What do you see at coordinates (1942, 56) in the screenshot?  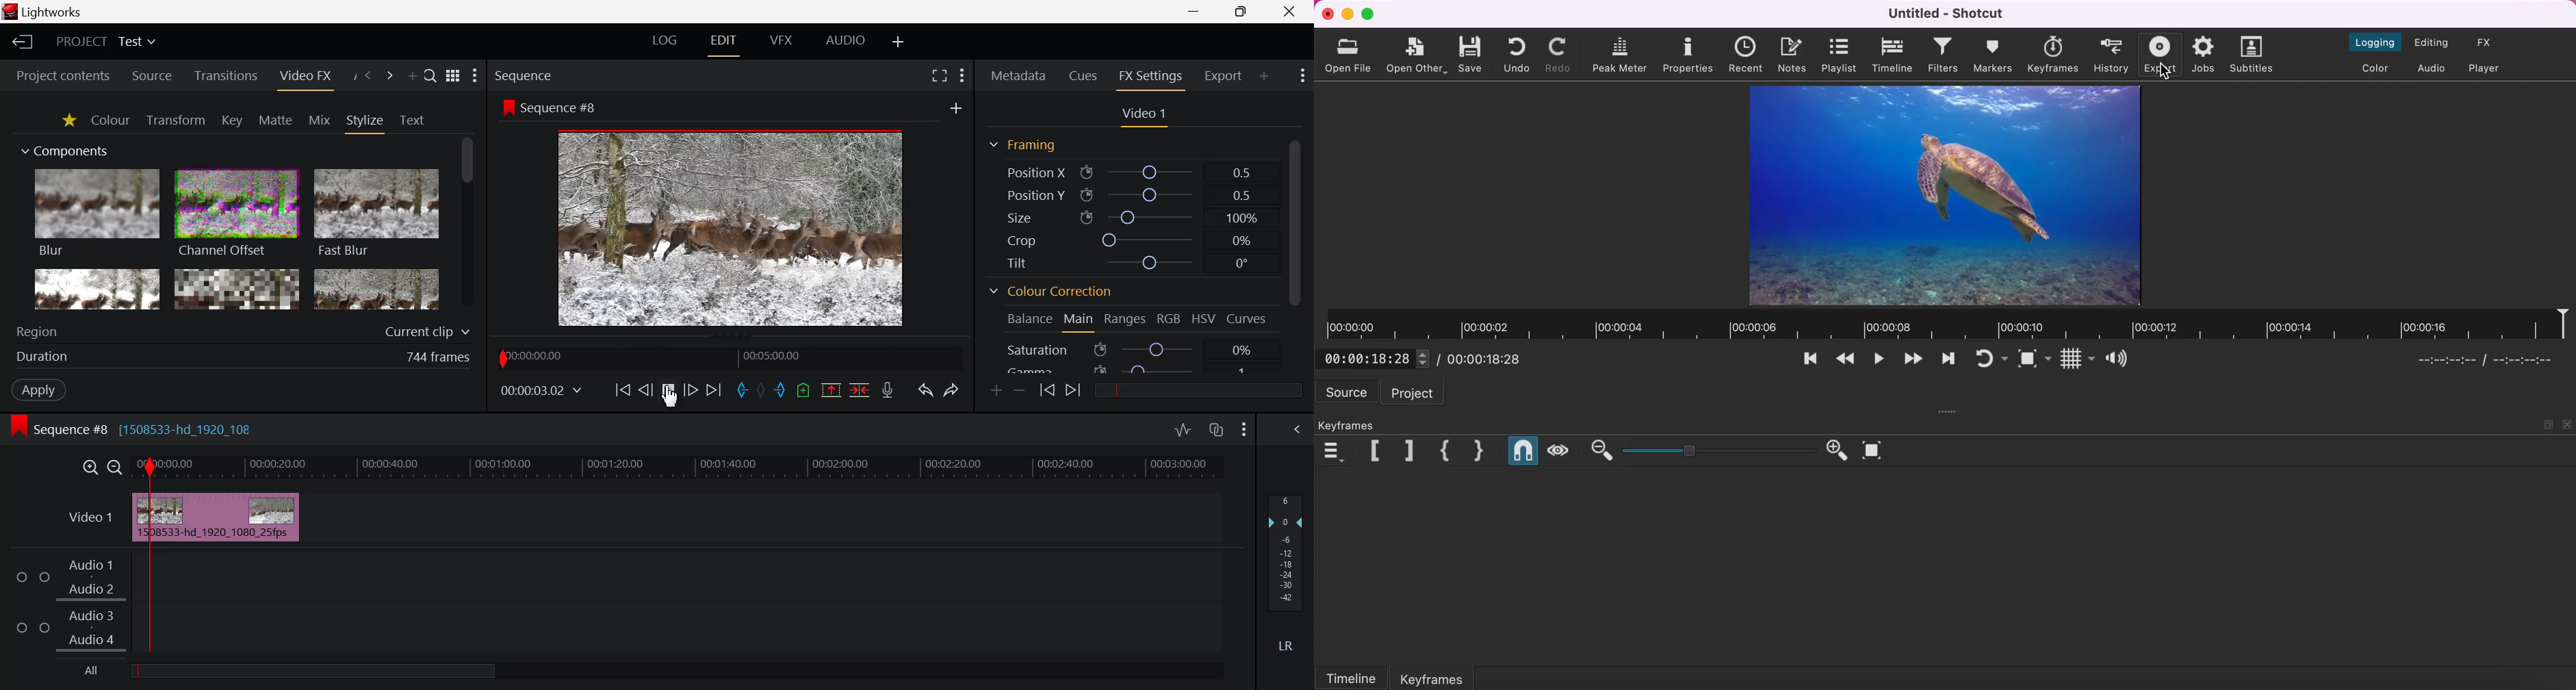 I see `filters` at bounding box center [1942, 56].